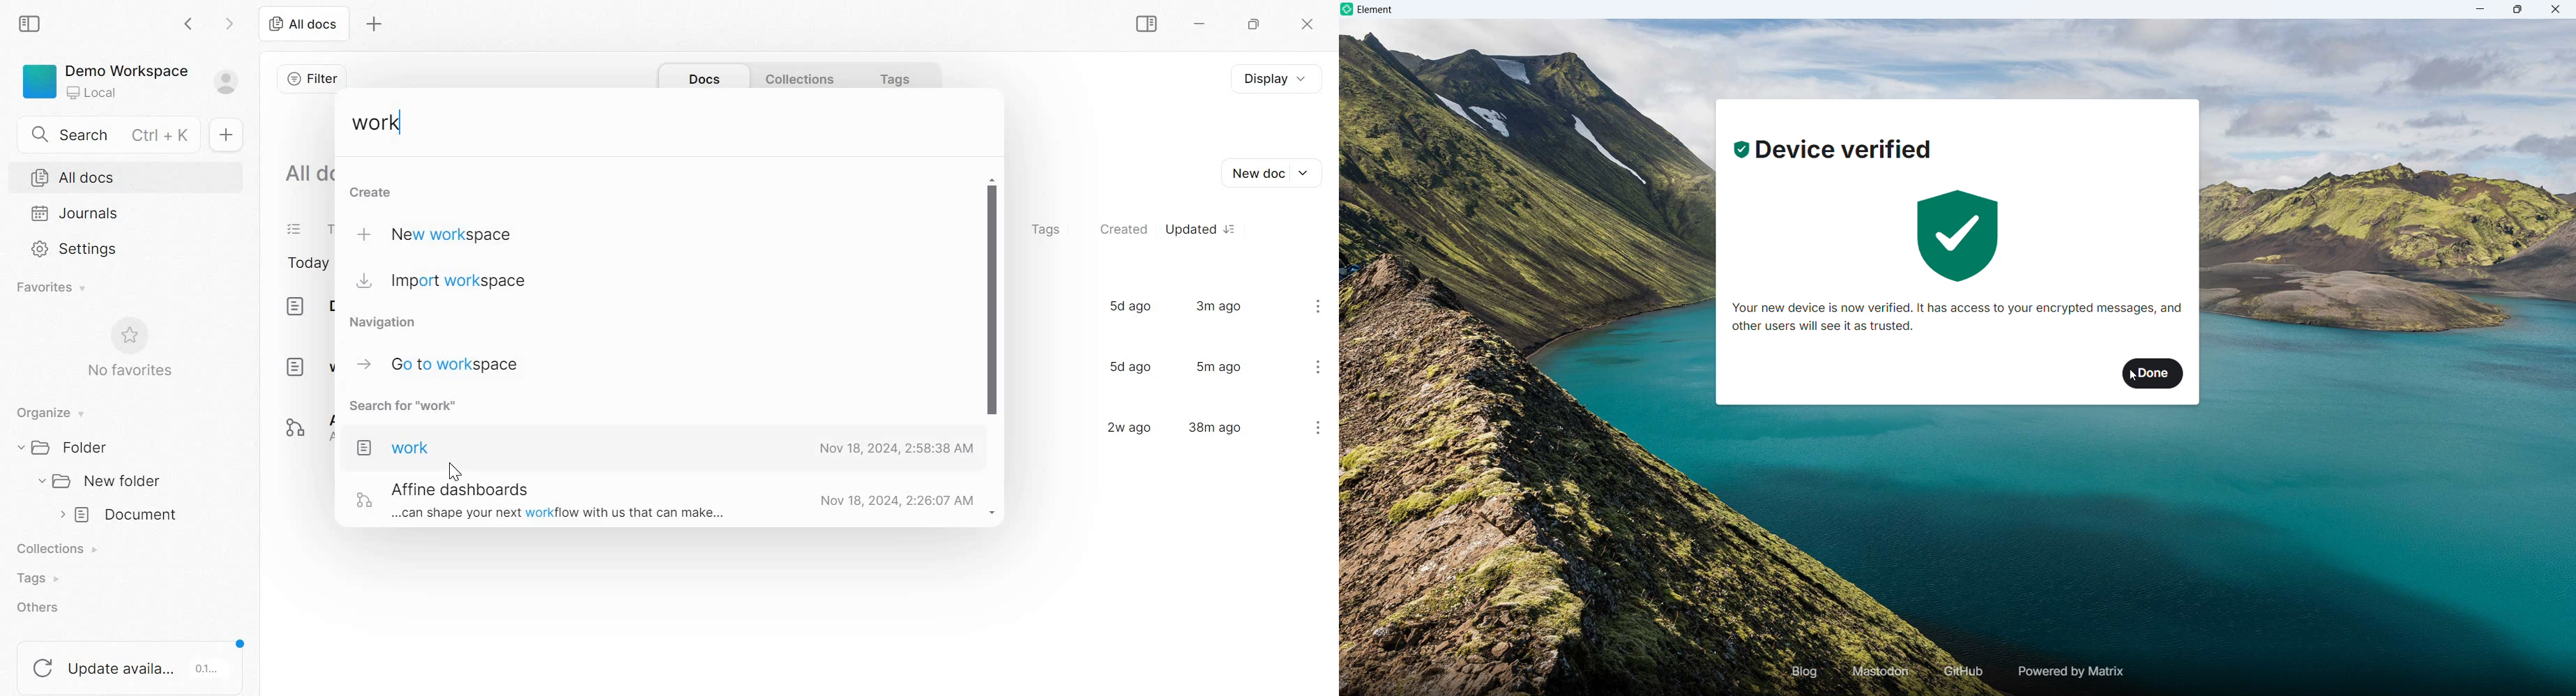 Image resolution: width=2576 pixels, height=700 pixels. What do you see at coordinates (229, 22) in the screenshot?
I see `Go forward` at bounding box center [229, 22].